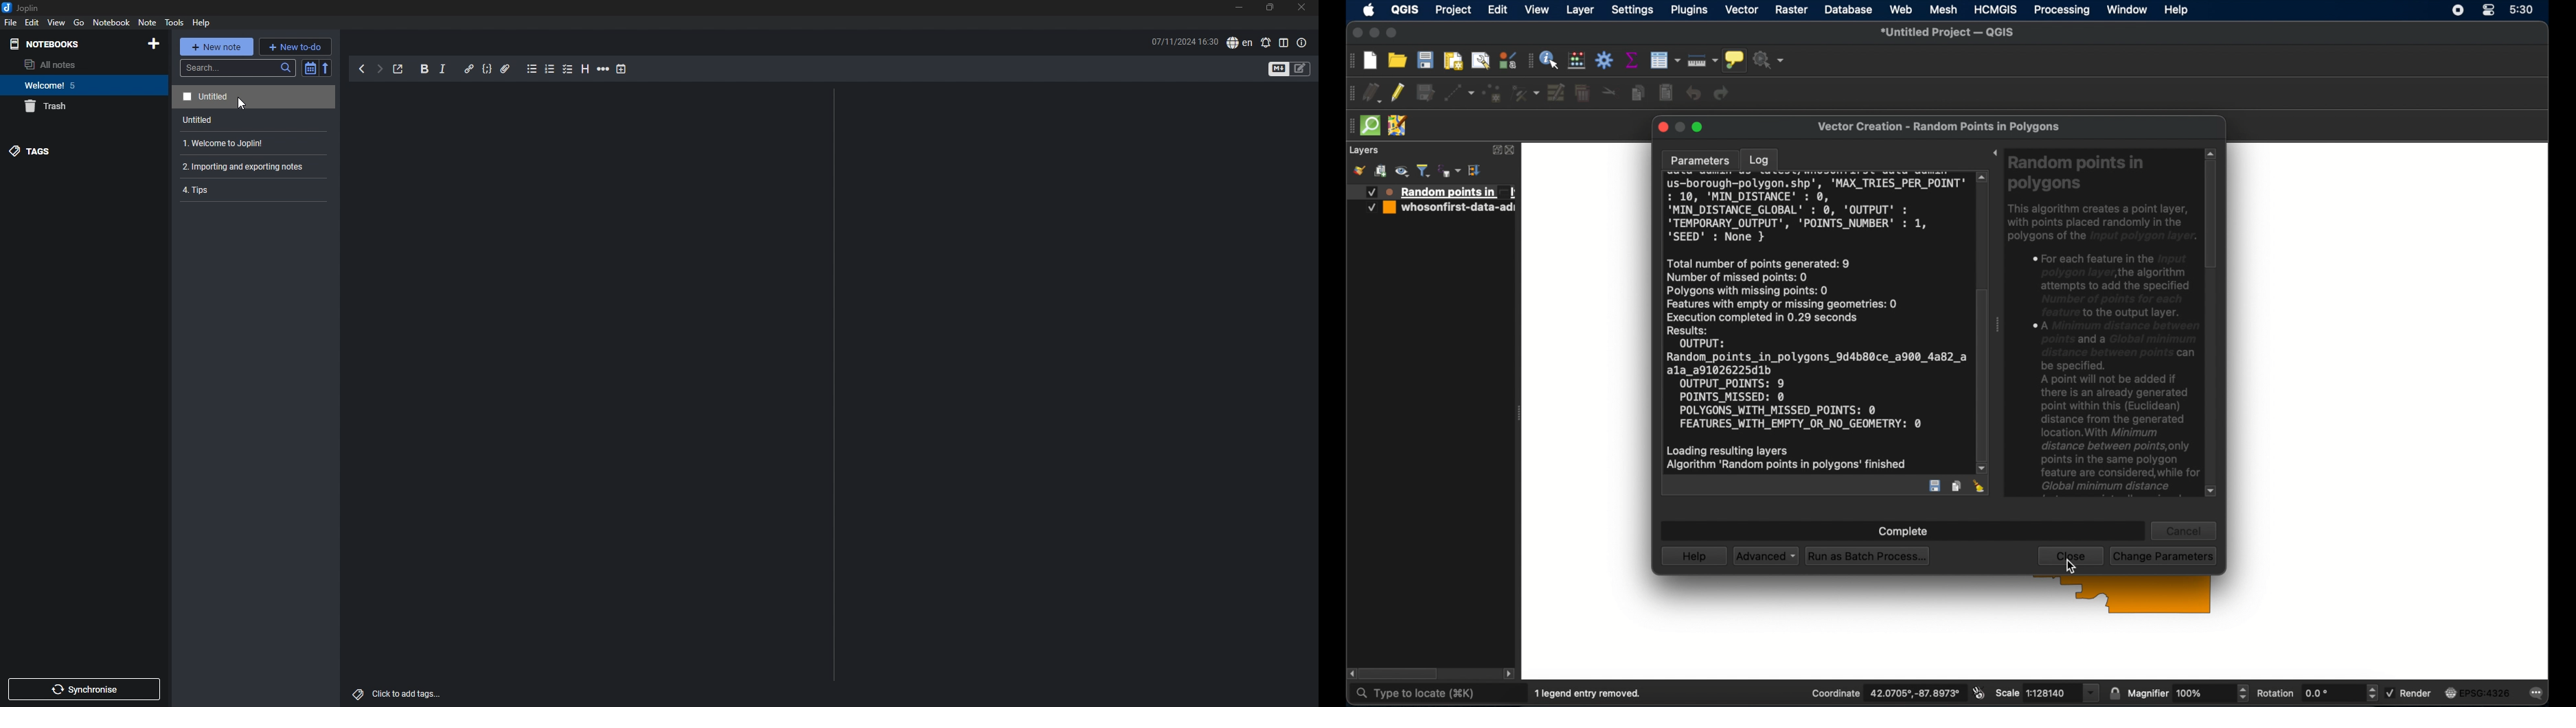 This screenshot has width=2576, height=728. Describe the element at coordinates (1405, 10) in the screenshot. I see `QGIS` at that location.